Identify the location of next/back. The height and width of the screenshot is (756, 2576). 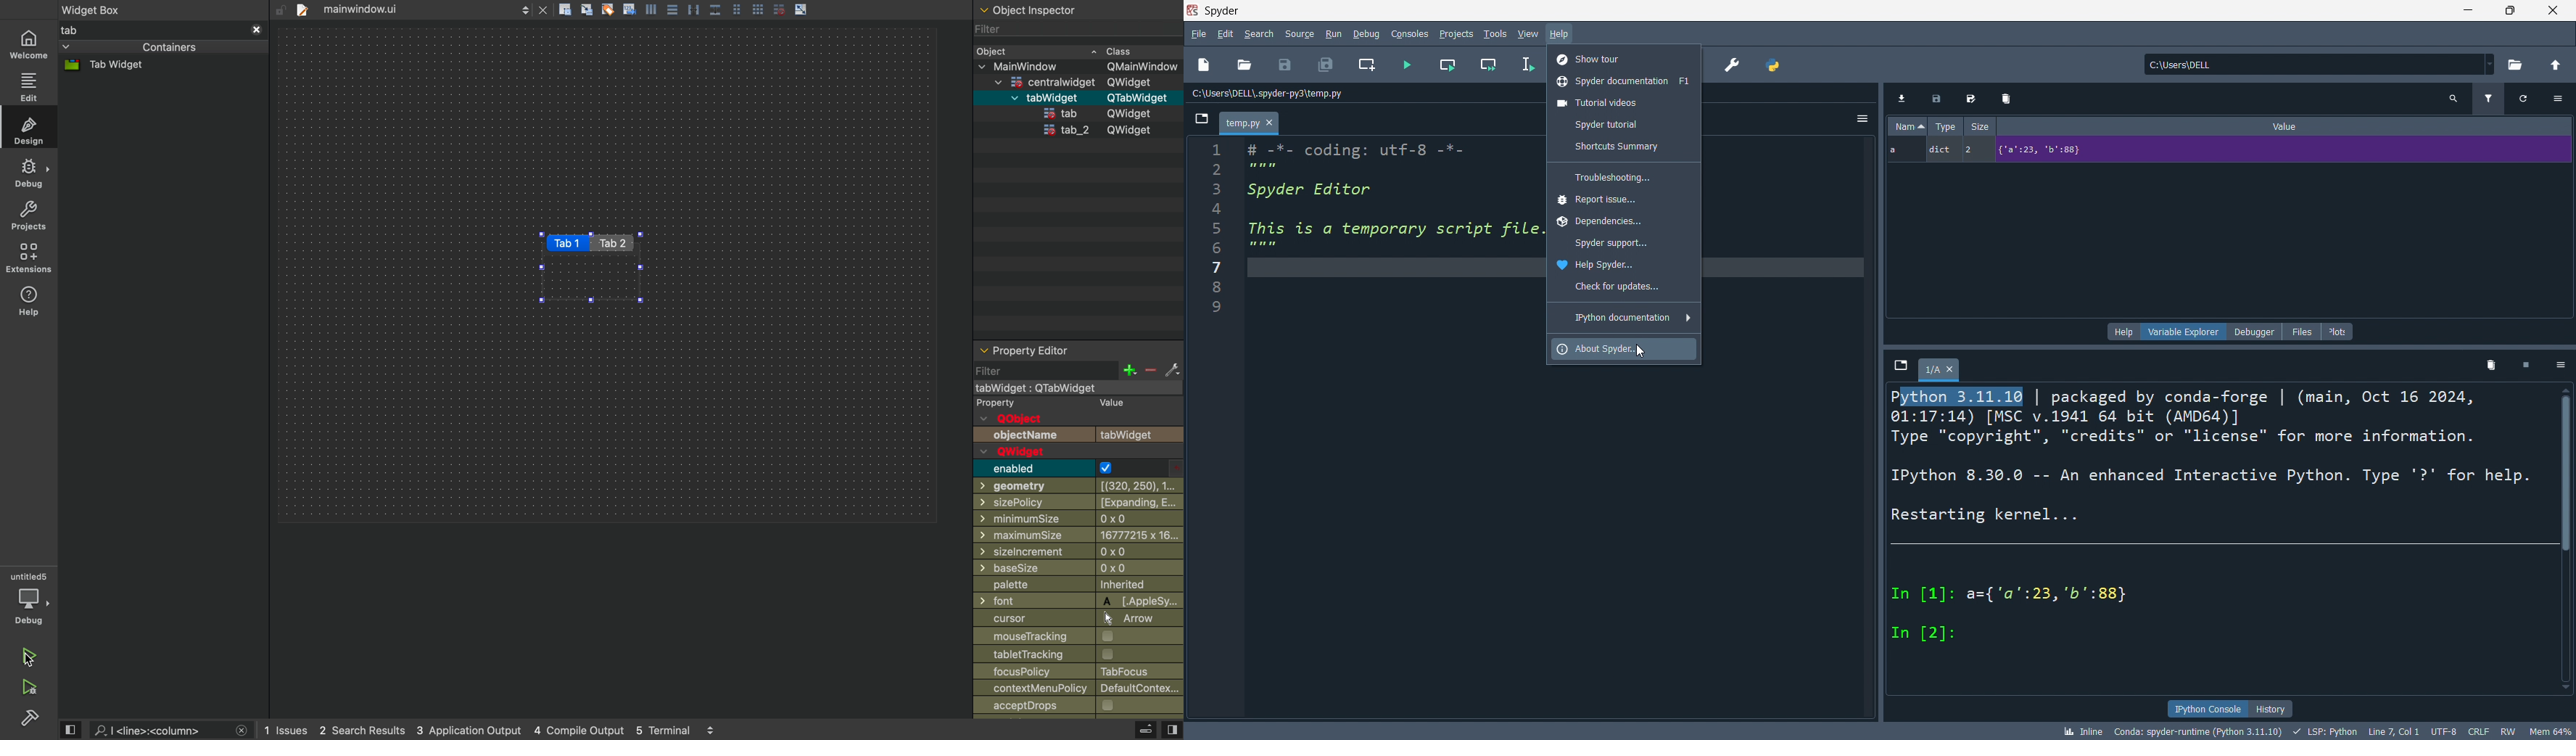
(525, 9).